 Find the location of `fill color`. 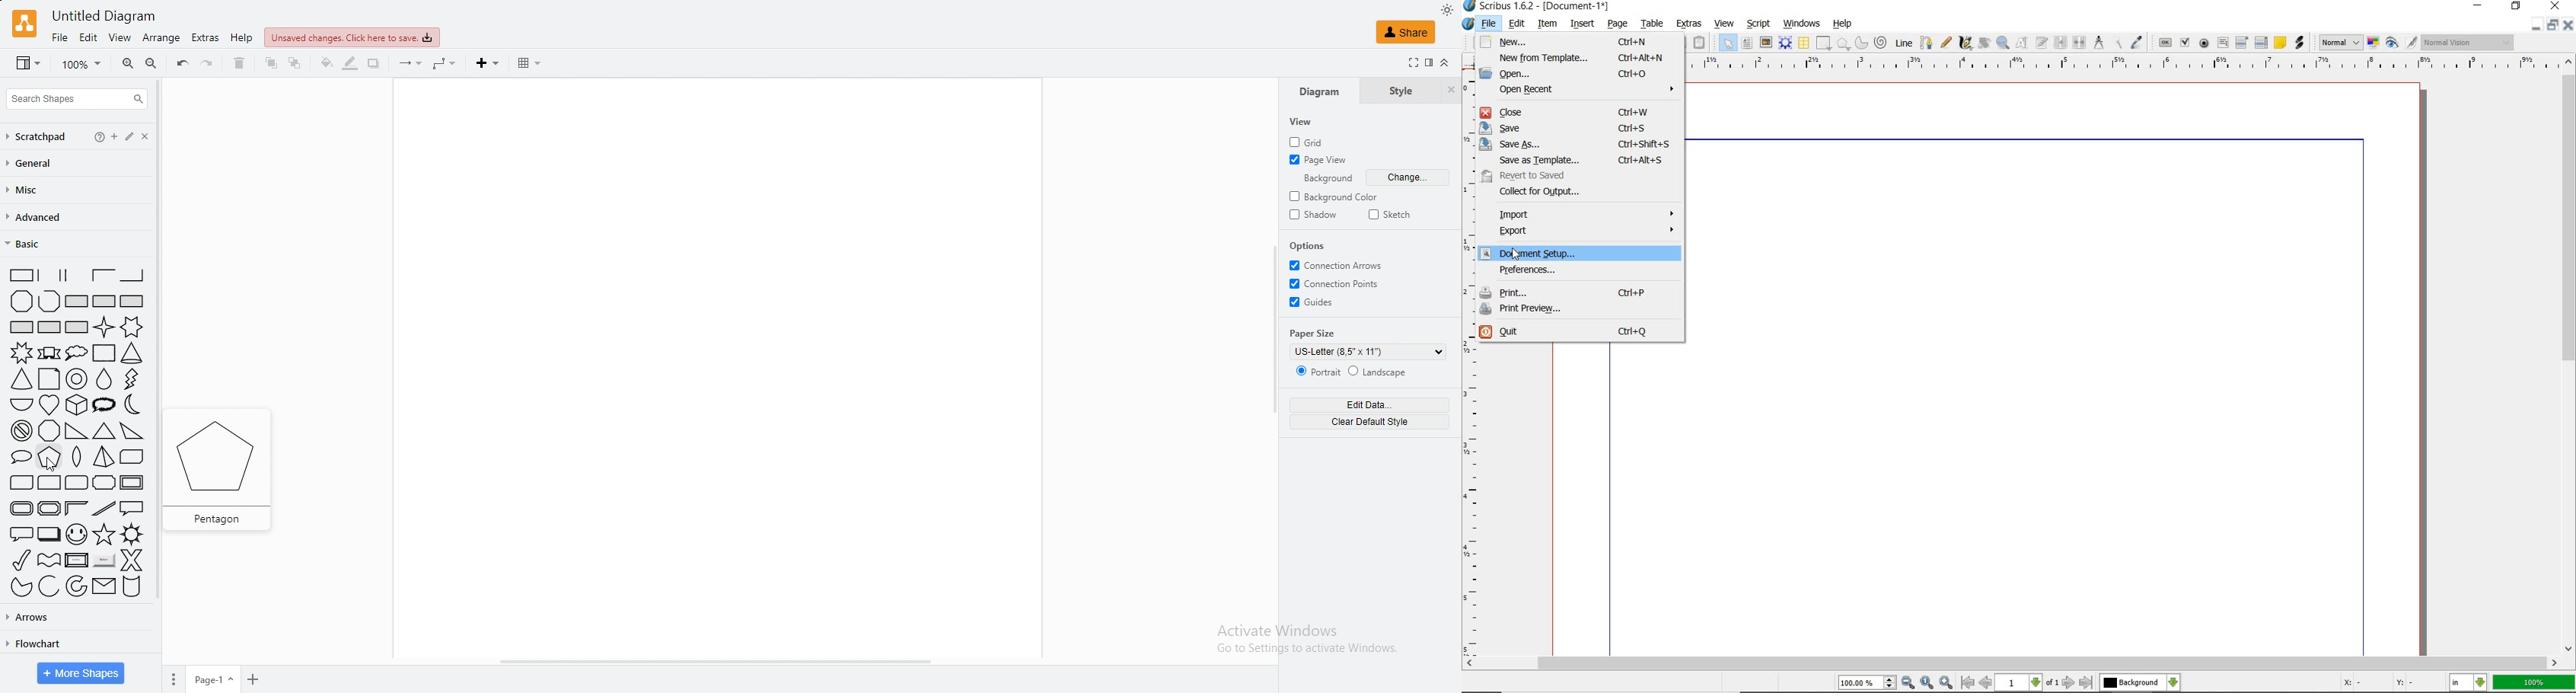

fill color is located at coordinates (327, 63).